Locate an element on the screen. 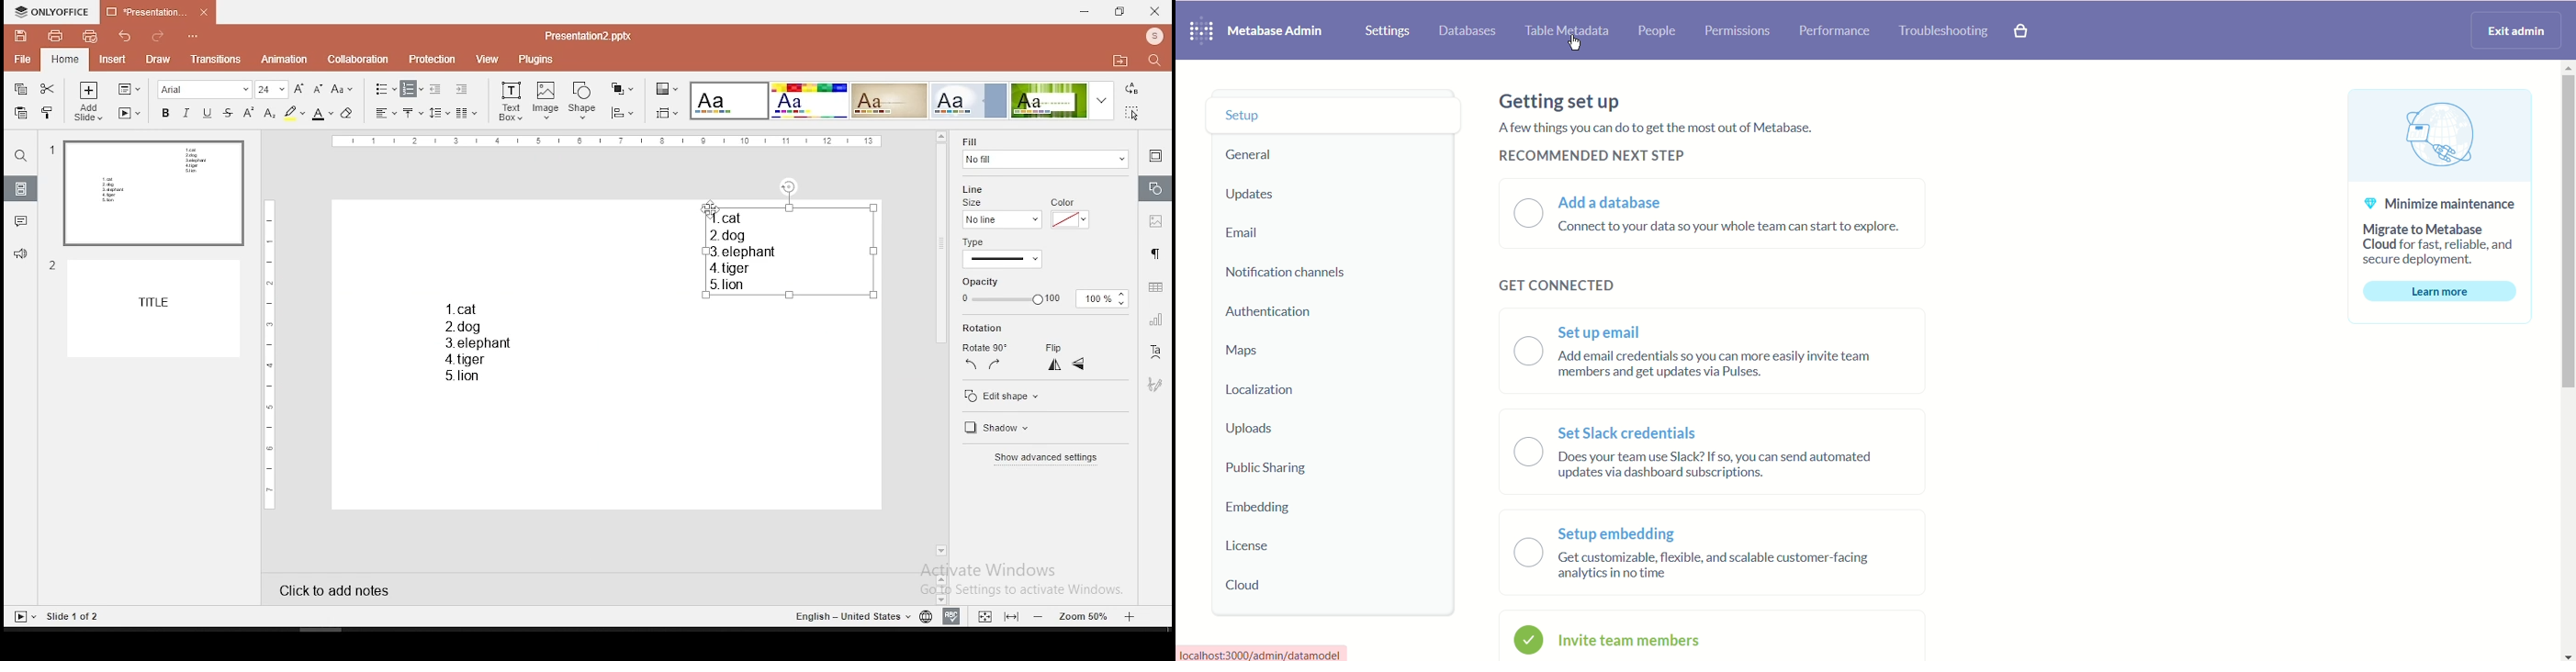 Image resolution: width=2576 pixels, height=672 pixels. rotation is located at coordinates (984, 328).